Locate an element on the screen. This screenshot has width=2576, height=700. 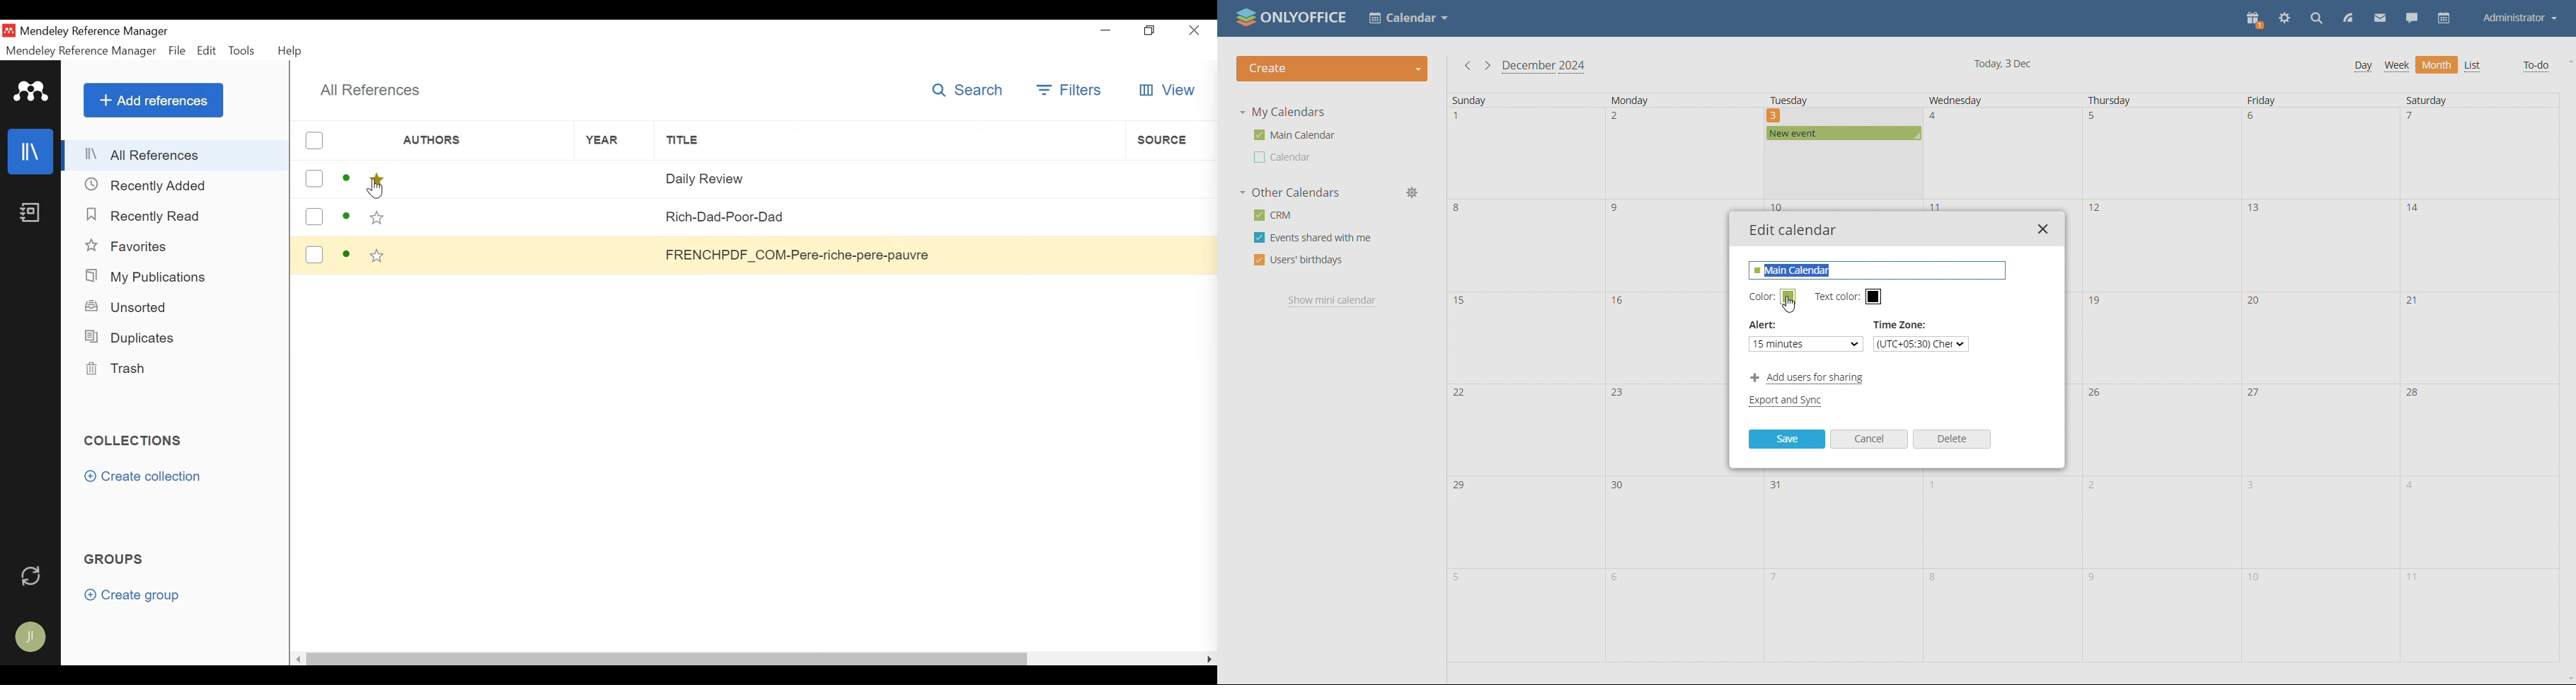
export and sync is located at coordinates (1785, 401).